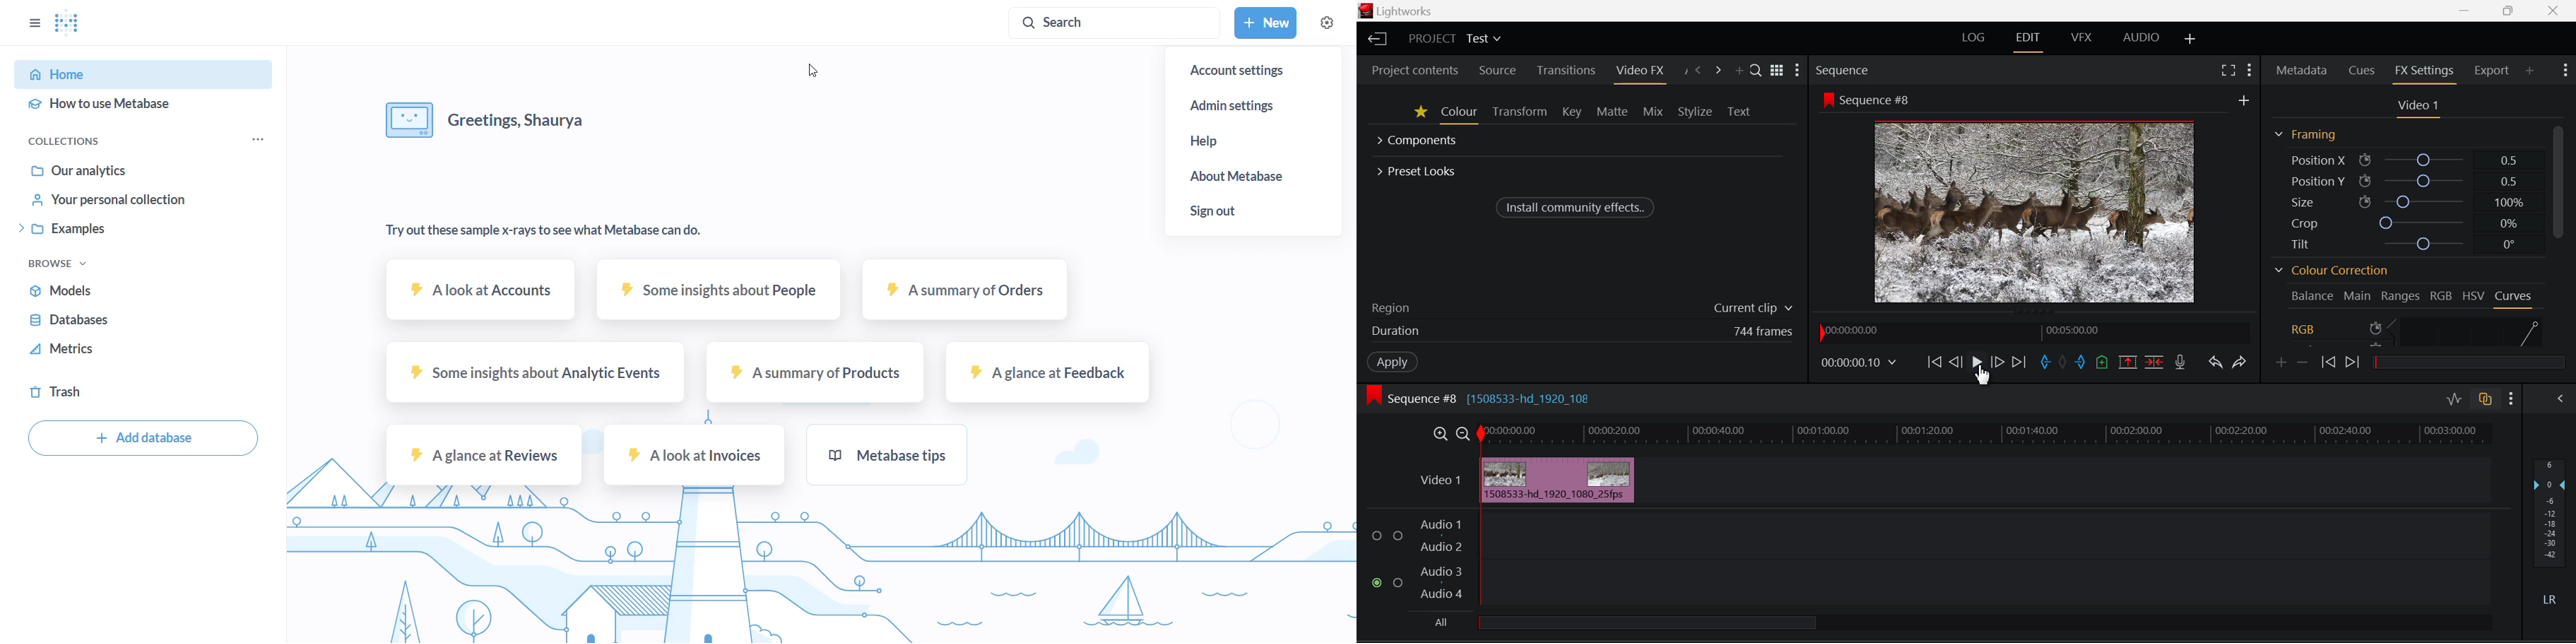 Image resolution: width=2576 pixels, height=644 pixels. Describe the element at coordinates (1799, 71) in the screenshot. I see `Show Settings` at that location.